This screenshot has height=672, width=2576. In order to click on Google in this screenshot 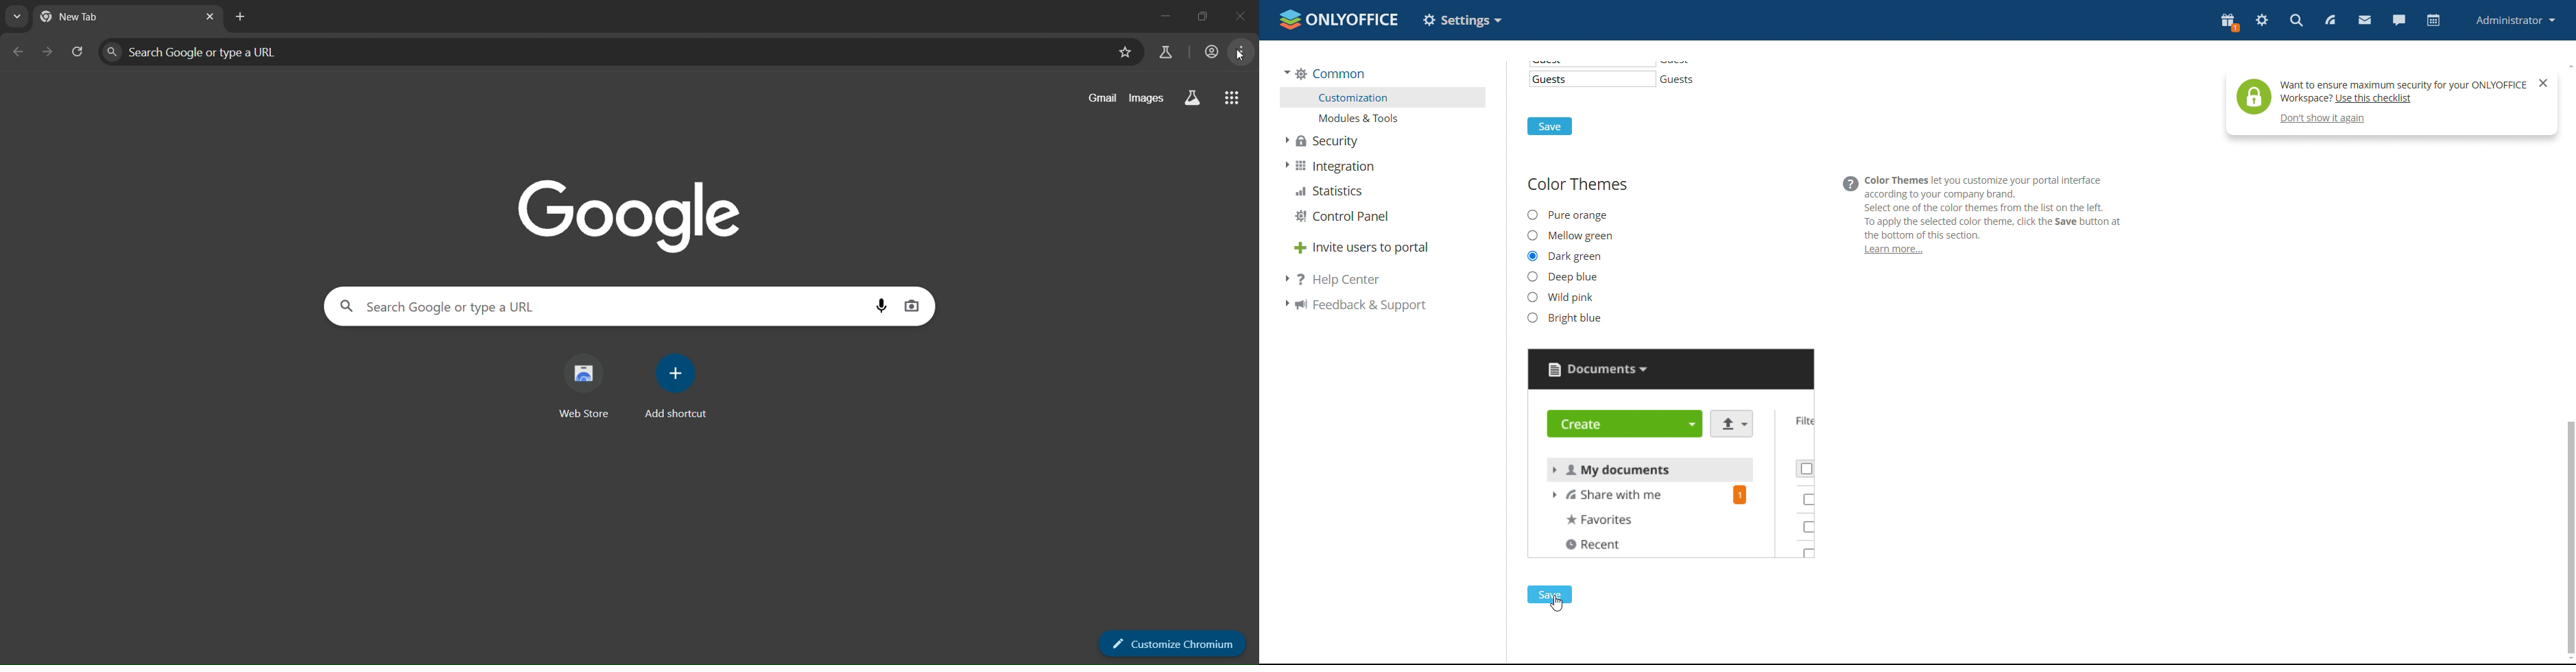, I will do `click(630, 208)`.